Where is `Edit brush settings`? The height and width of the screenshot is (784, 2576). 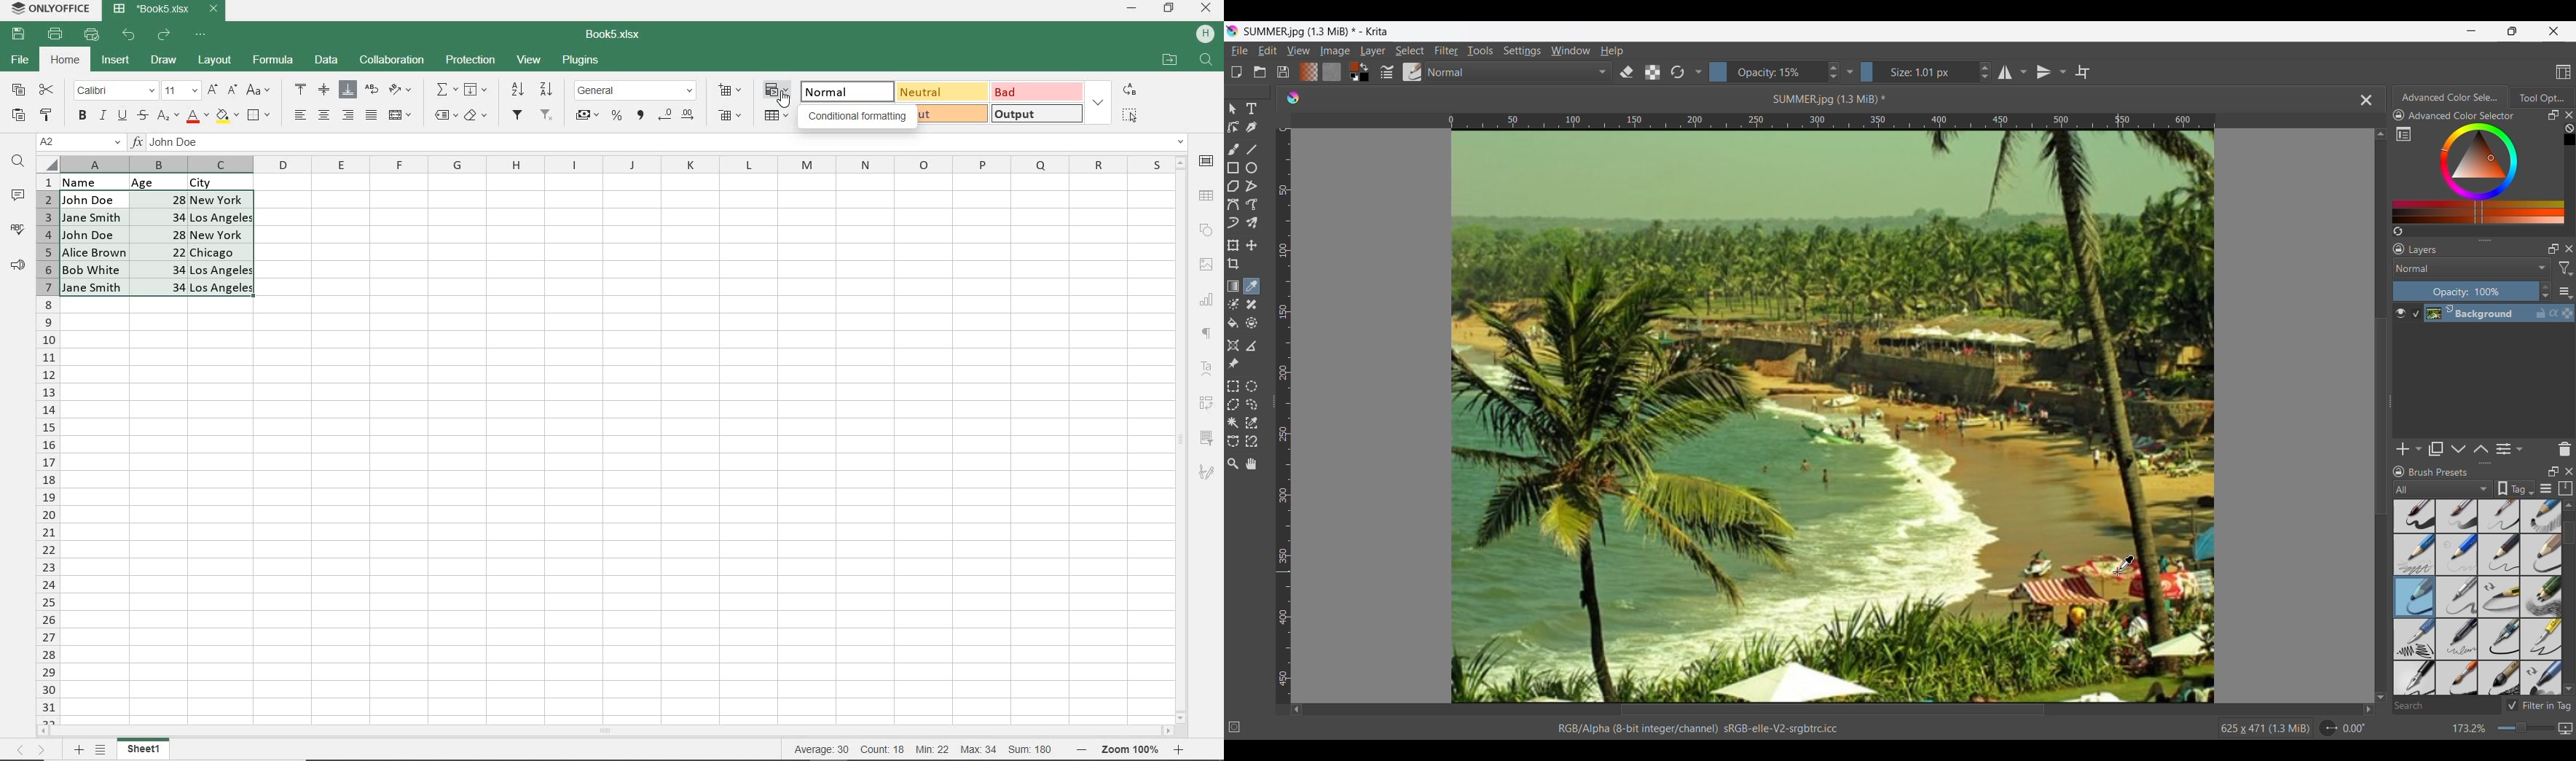
Edit brush settings is located at coordinates (1387, 71).